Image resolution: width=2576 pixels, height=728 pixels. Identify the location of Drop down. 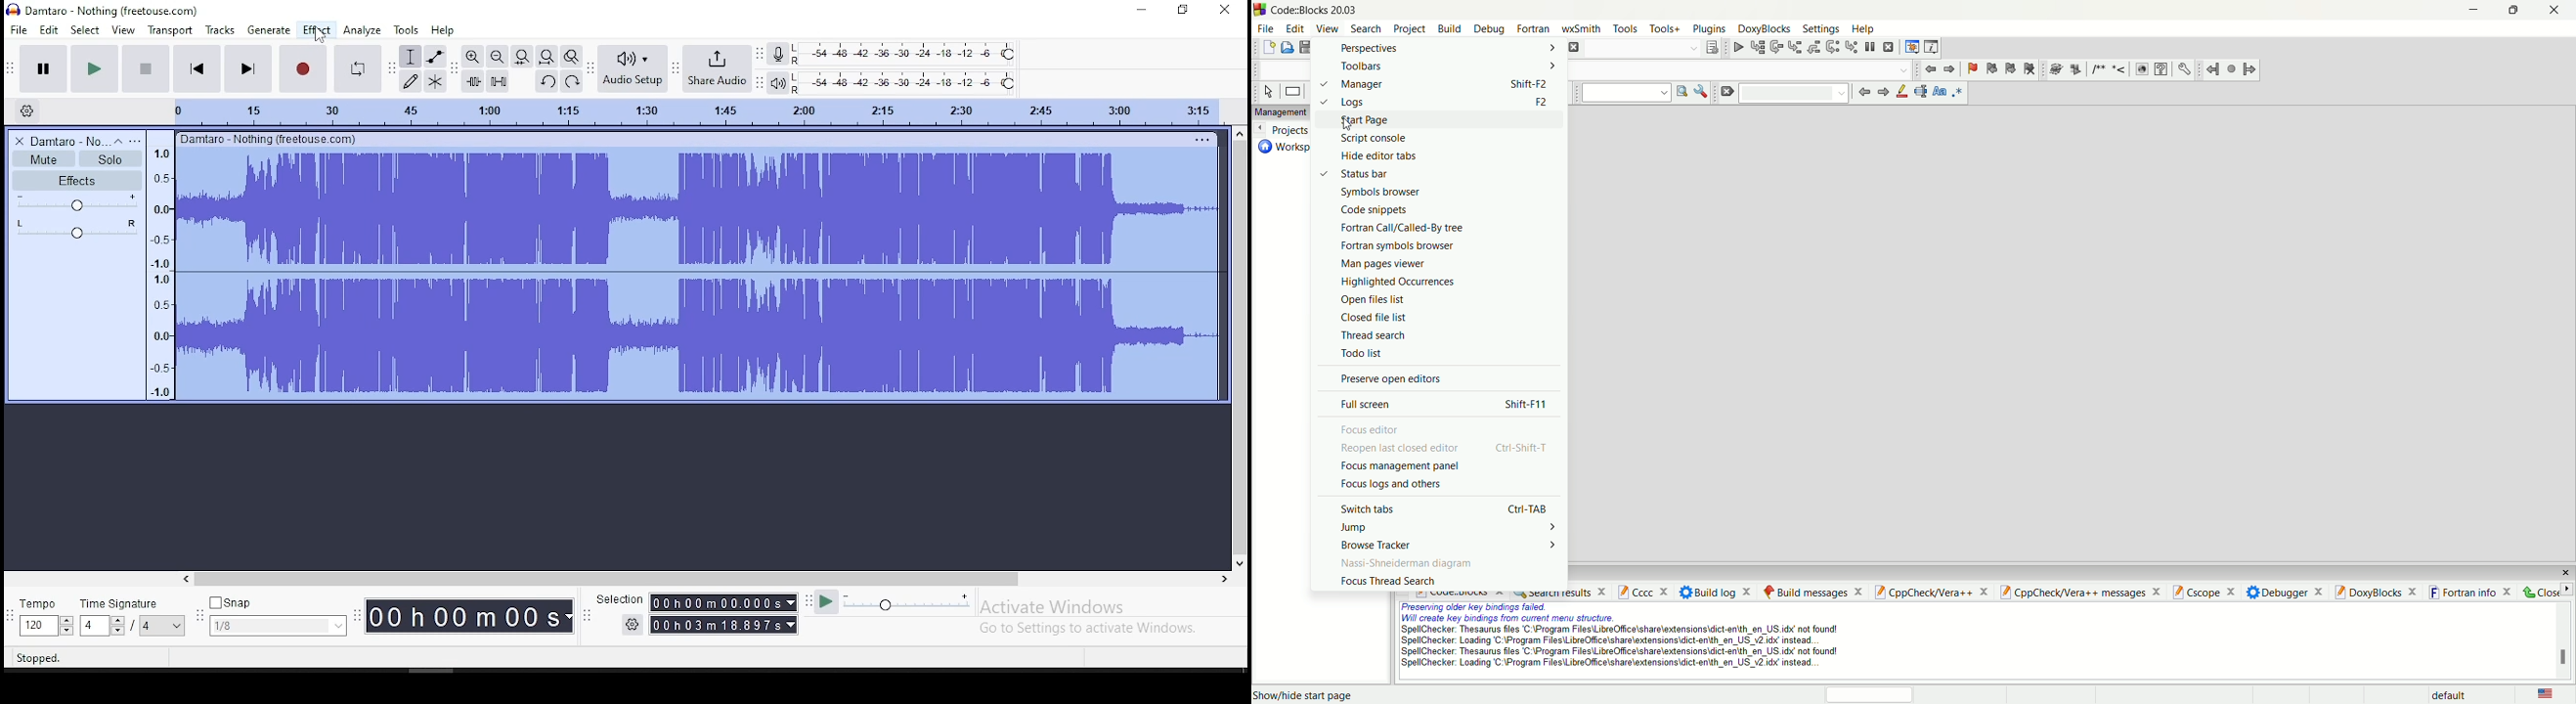
(174, 626).